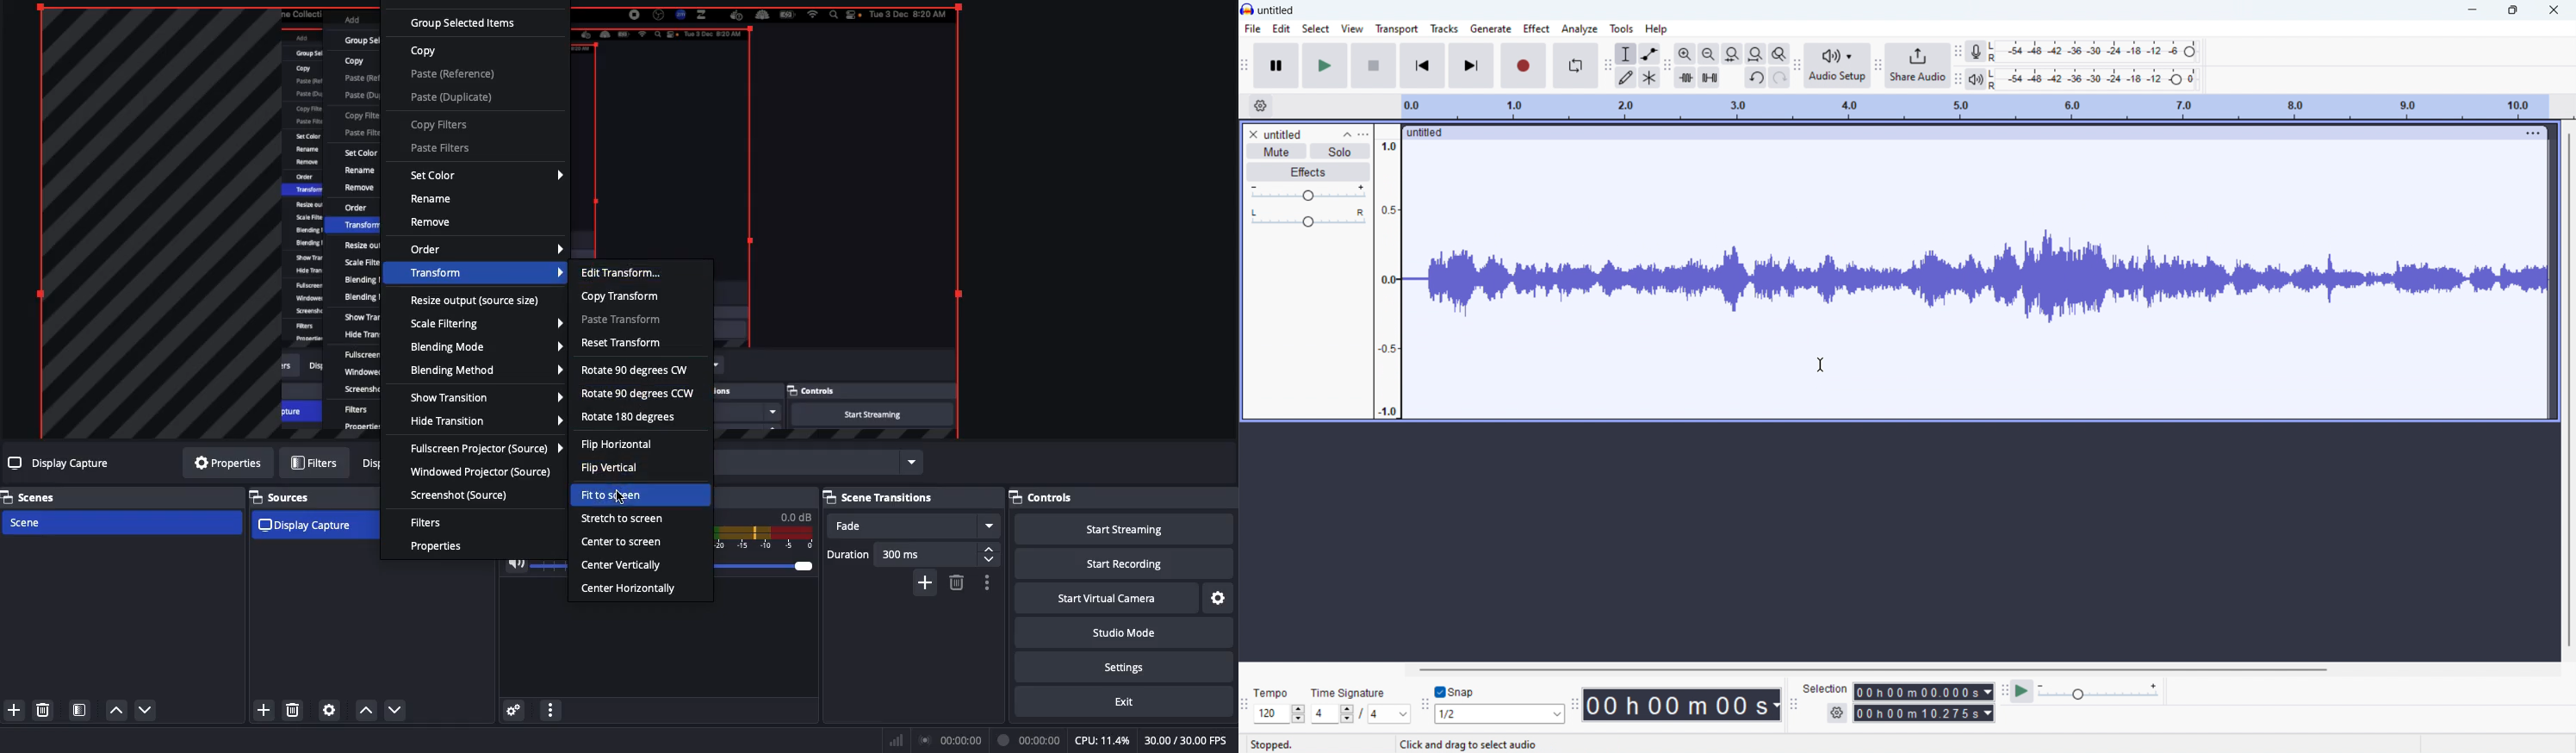 Image resolution: width=2576 pixels, height=756 pixels. I want to click on Start recording, so click(1122, 566).